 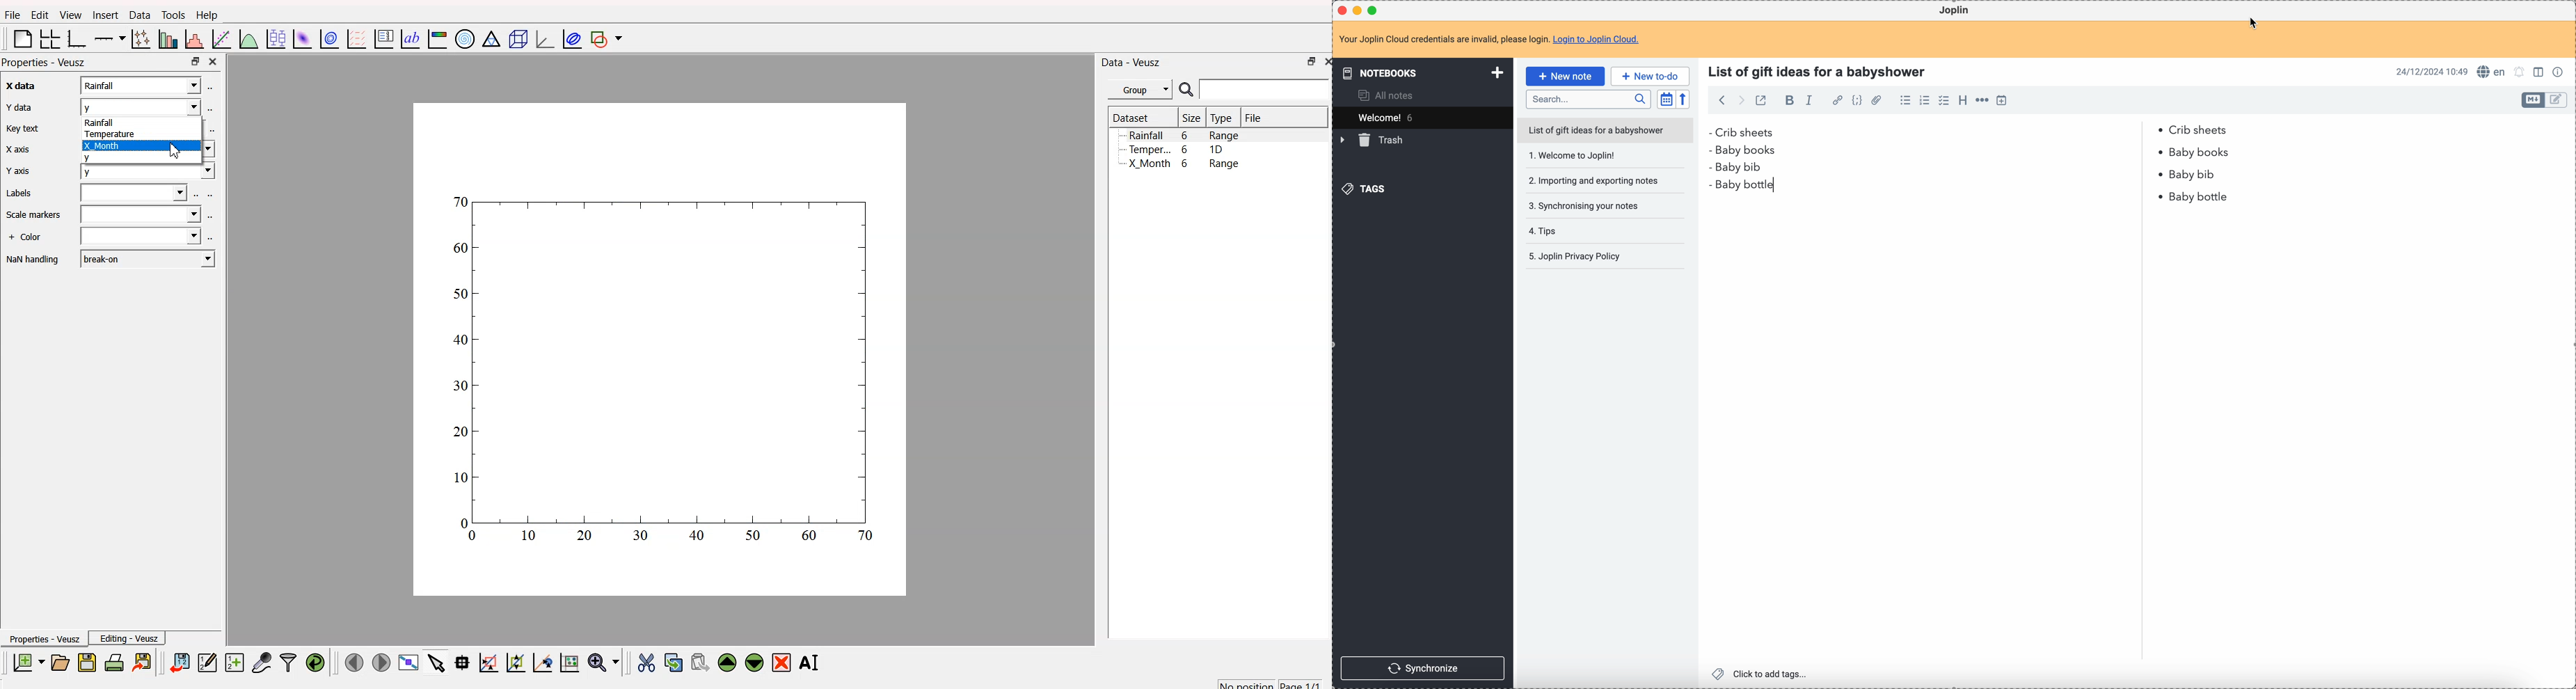 What do you see at coordinates (435, 664) in the screenshot?
I see `select items from graph` at bounding box center [435, 664].